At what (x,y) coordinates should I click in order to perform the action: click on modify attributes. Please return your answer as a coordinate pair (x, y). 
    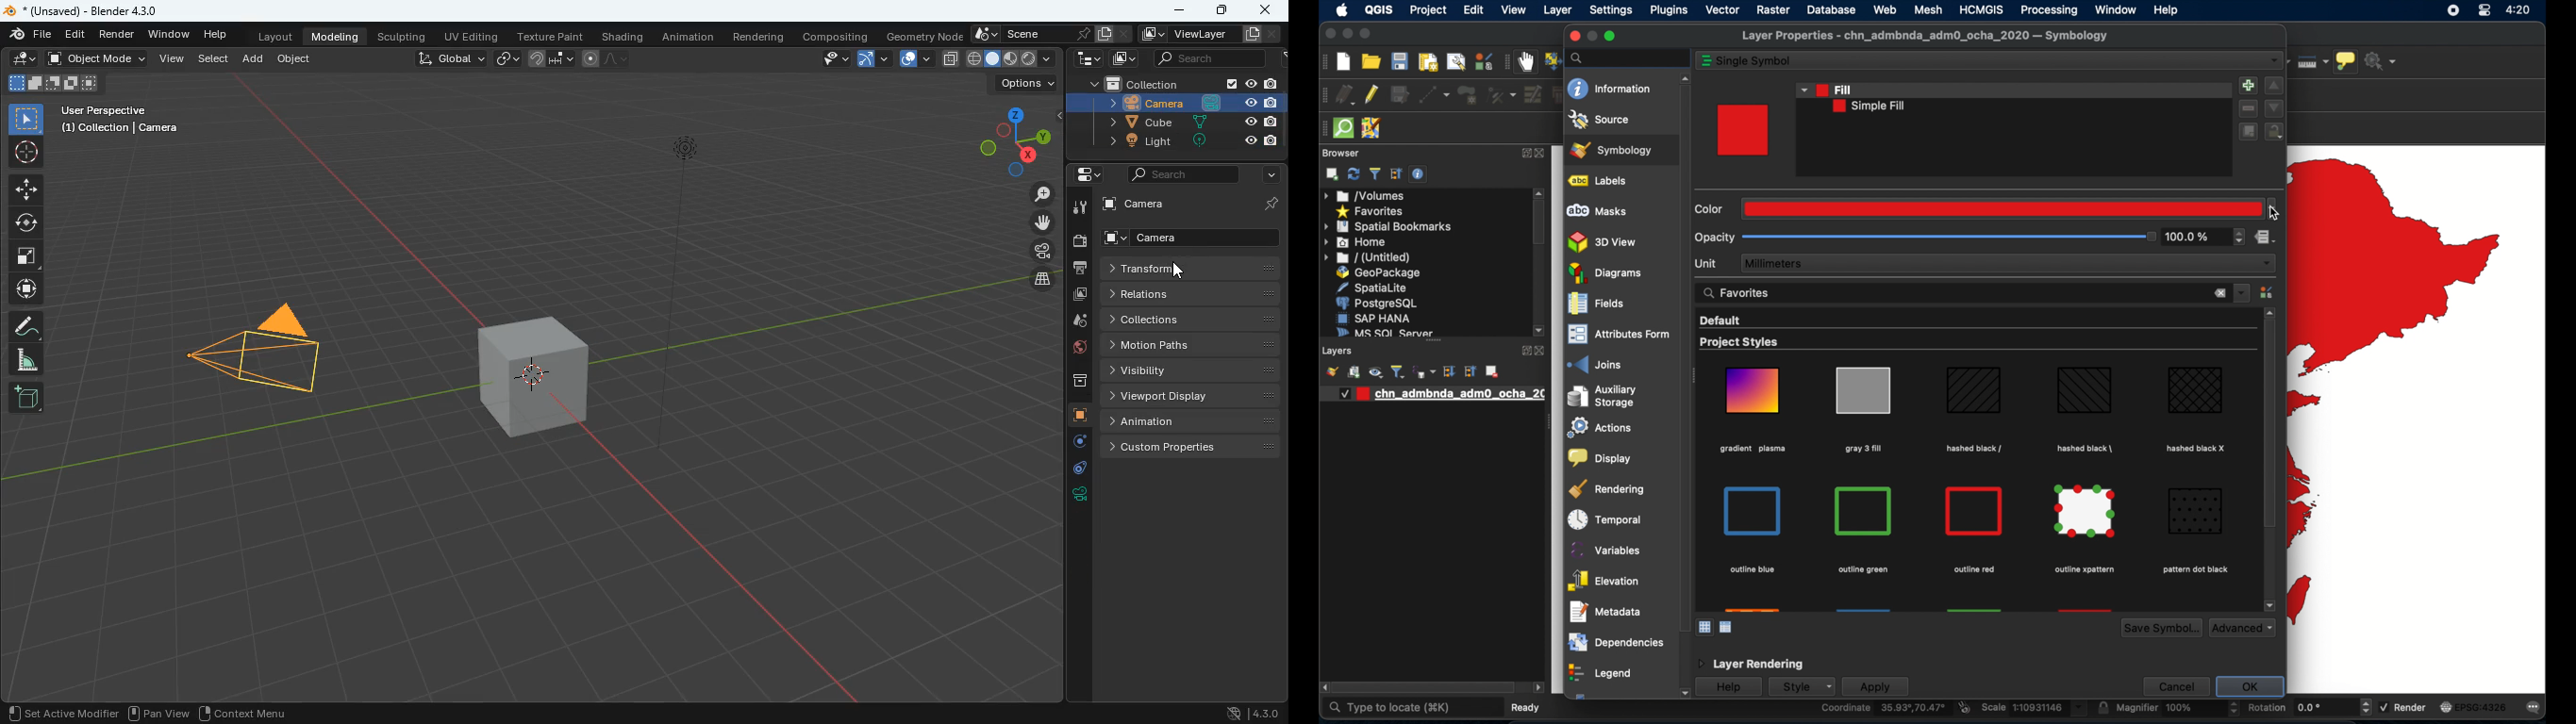
    Looking at the image, I should click on (1532, 95).